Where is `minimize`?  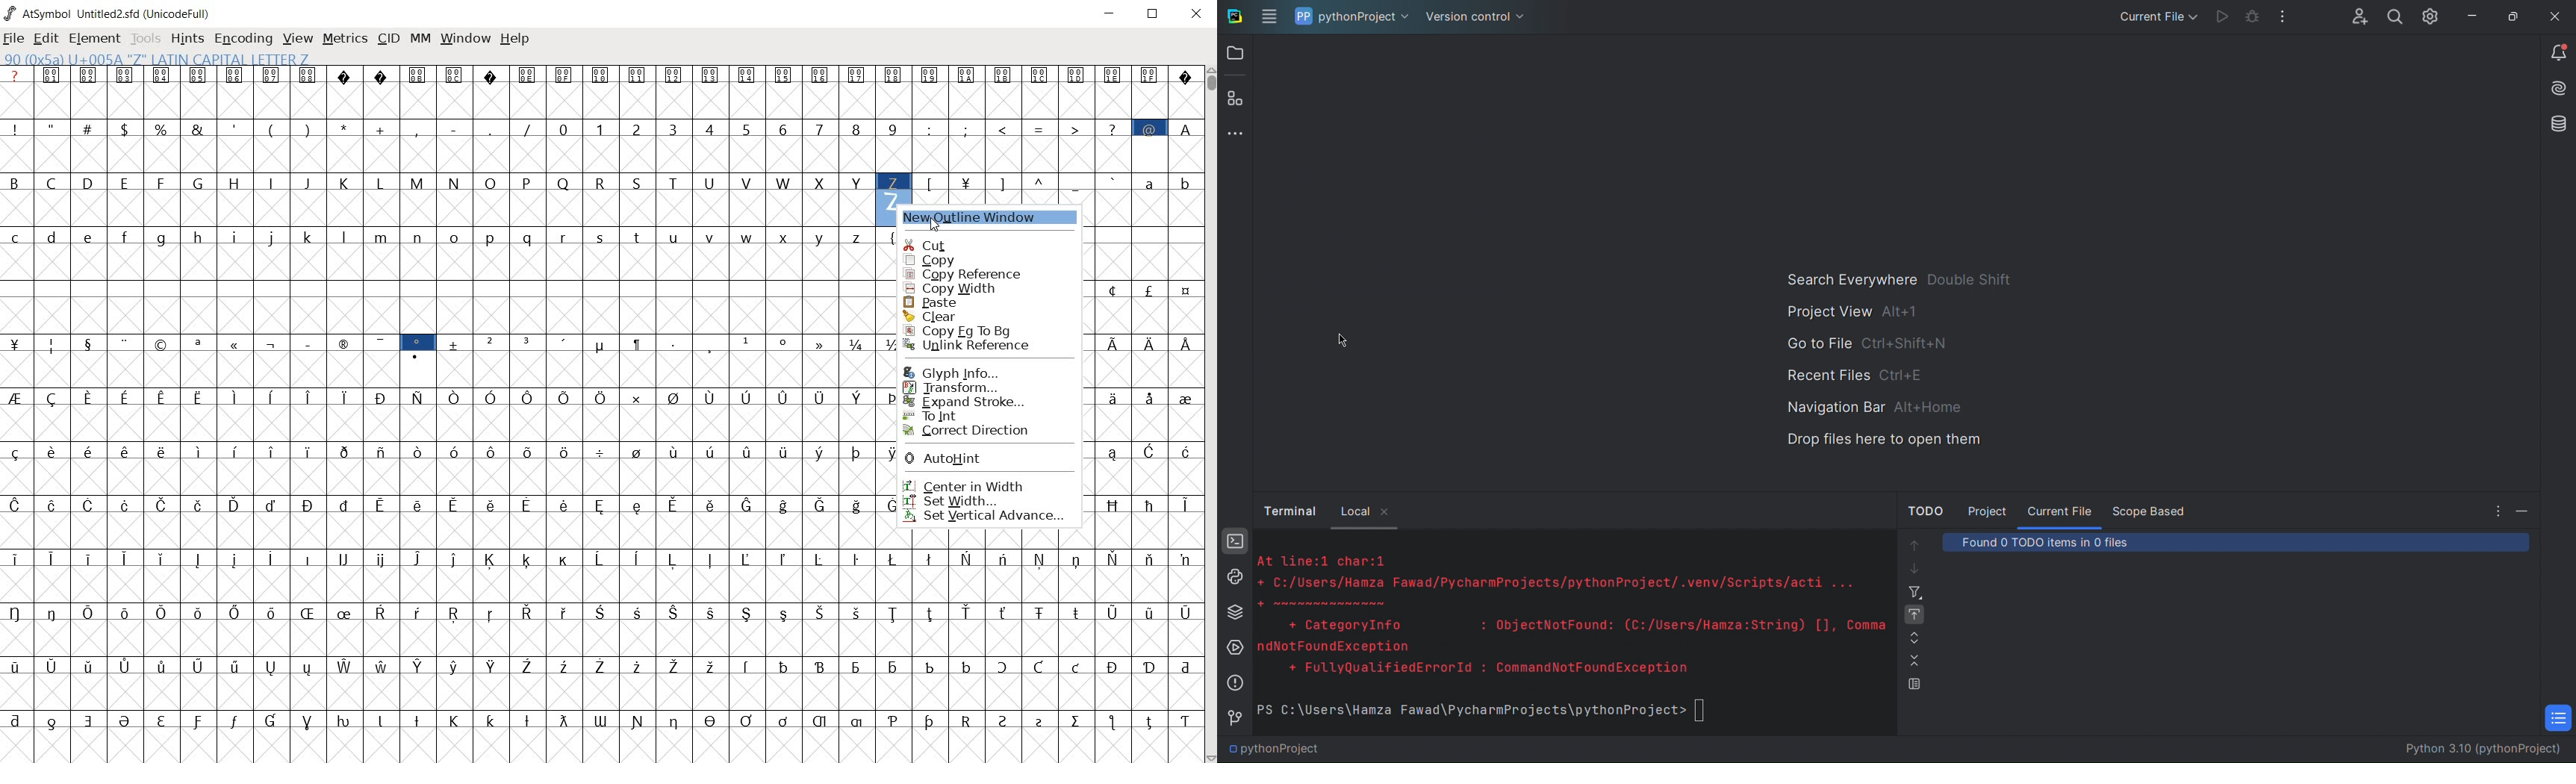
minimize is located at coordinates (1113, 16).